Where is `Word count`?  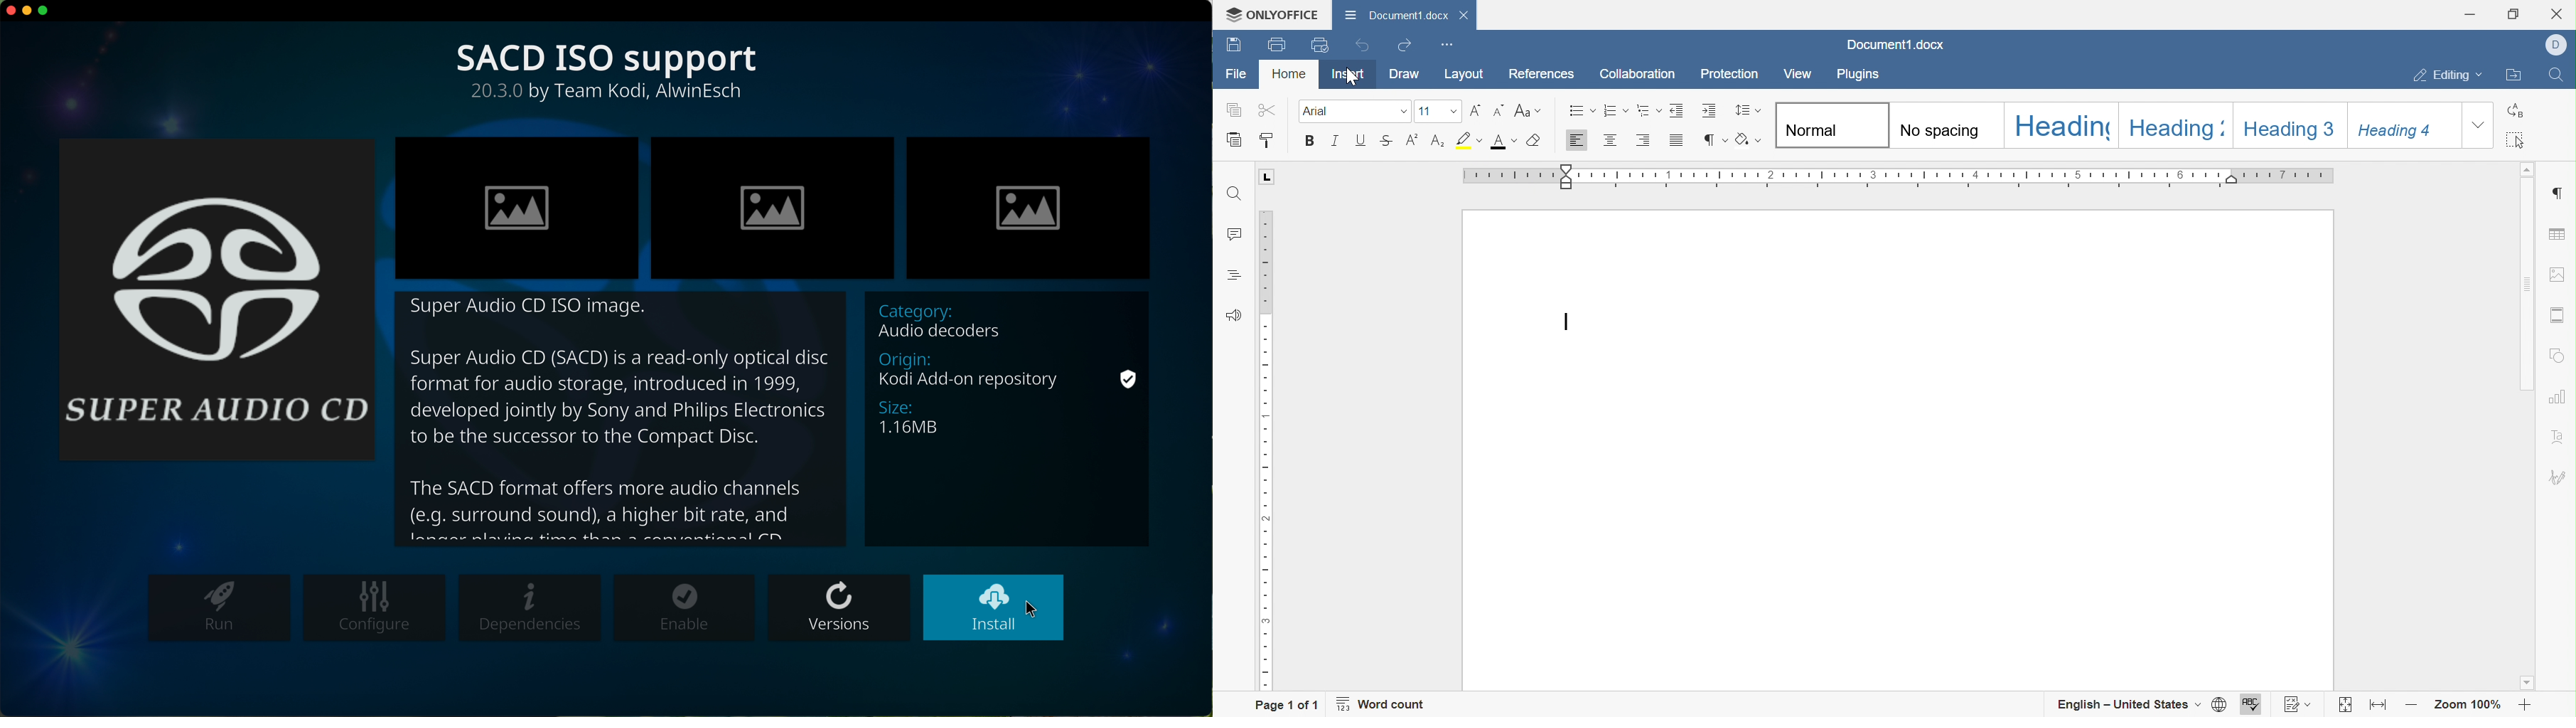 Word count is located at coordinates (1385, 703).